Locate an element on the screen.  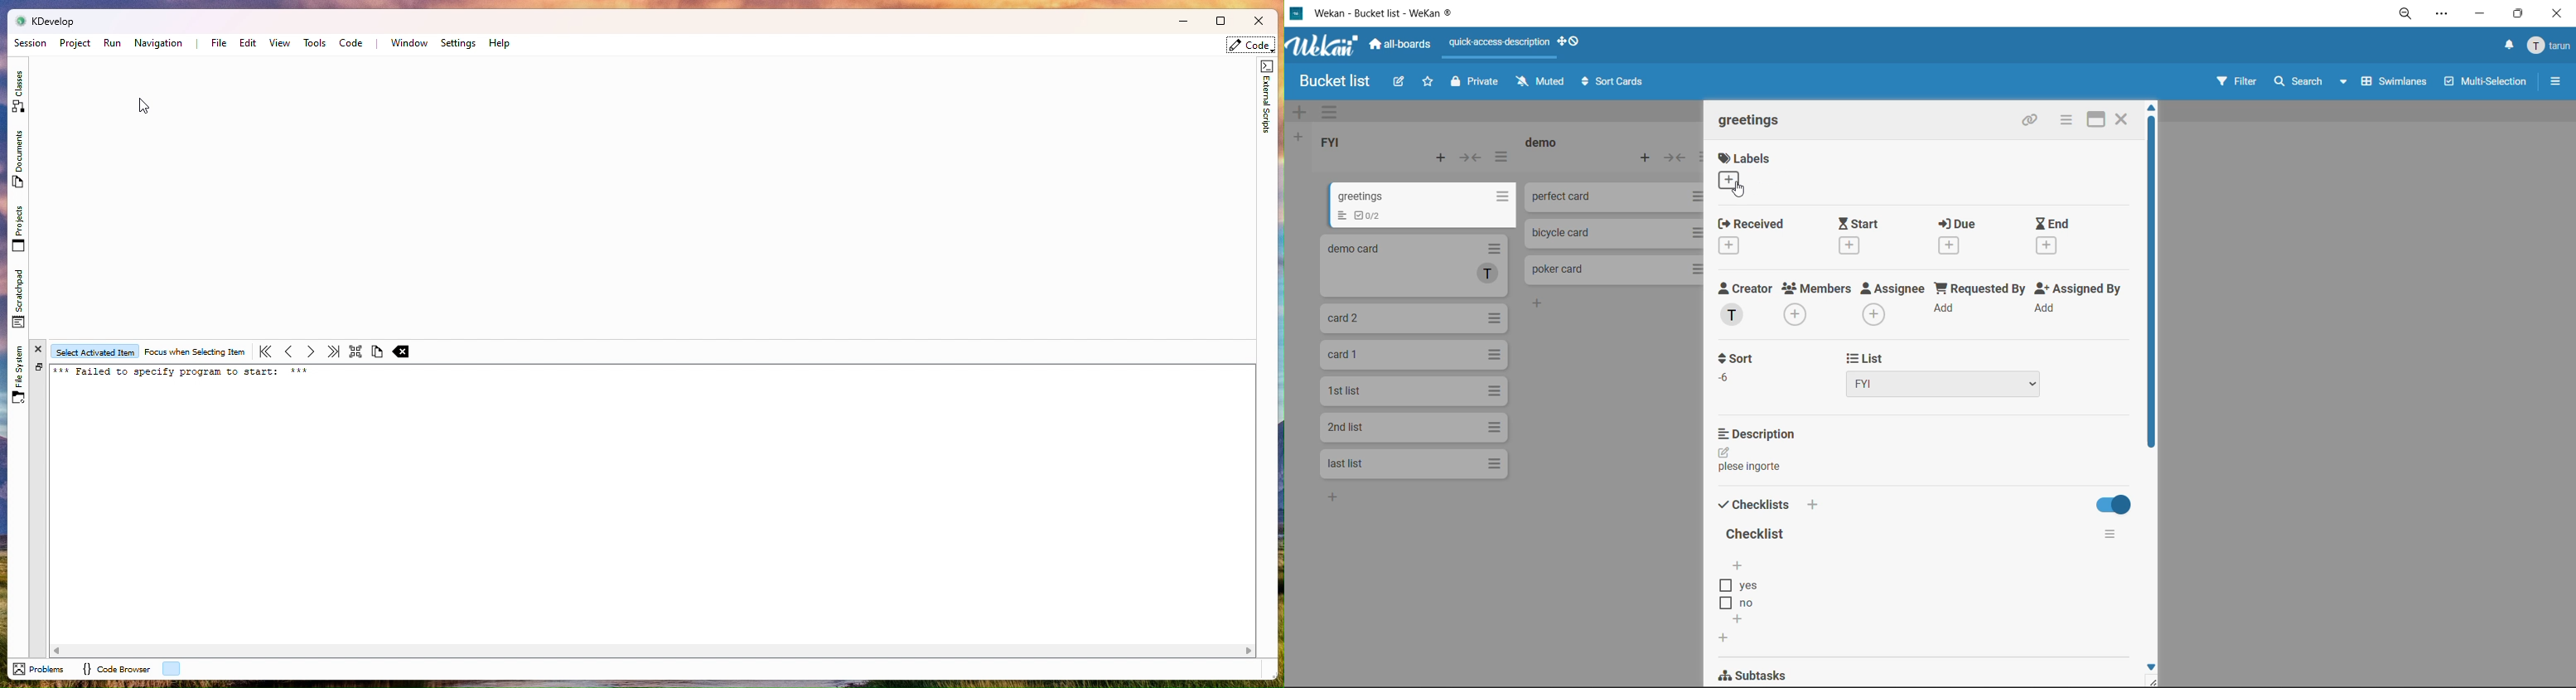
maximize is located at coordinates (2096, 119).